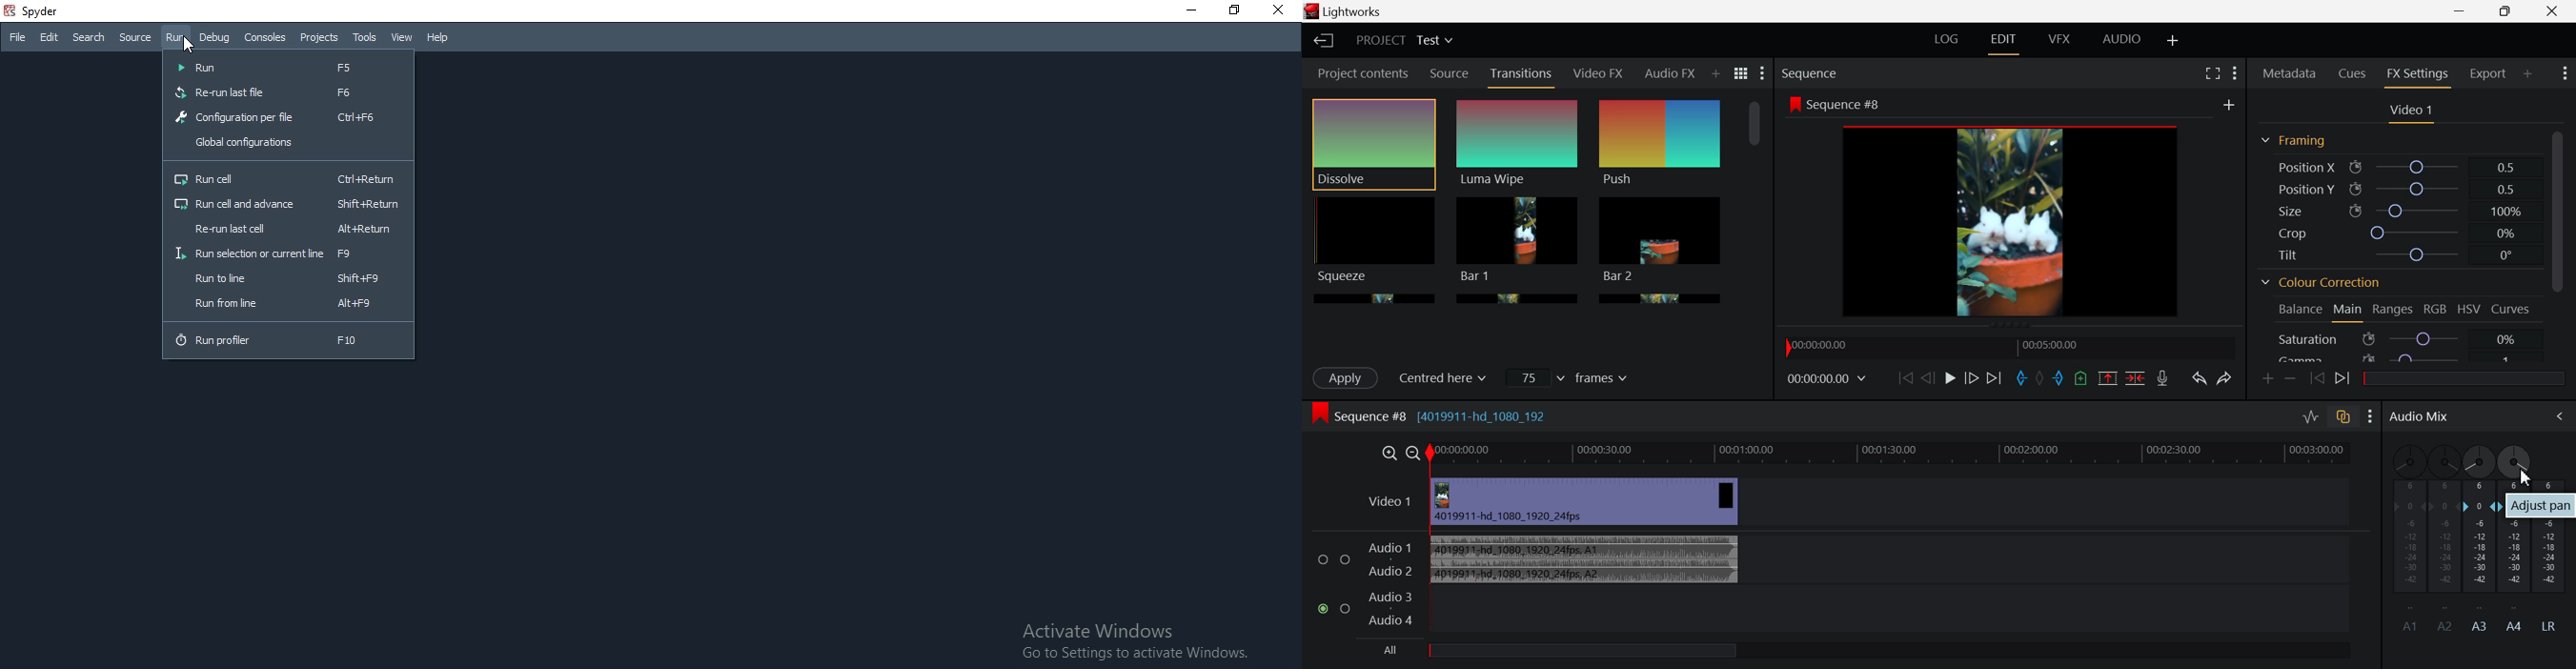 Image resolution: width=2576 pixels, height=672 pixels. I want to click on Play, so click(1951, 378).